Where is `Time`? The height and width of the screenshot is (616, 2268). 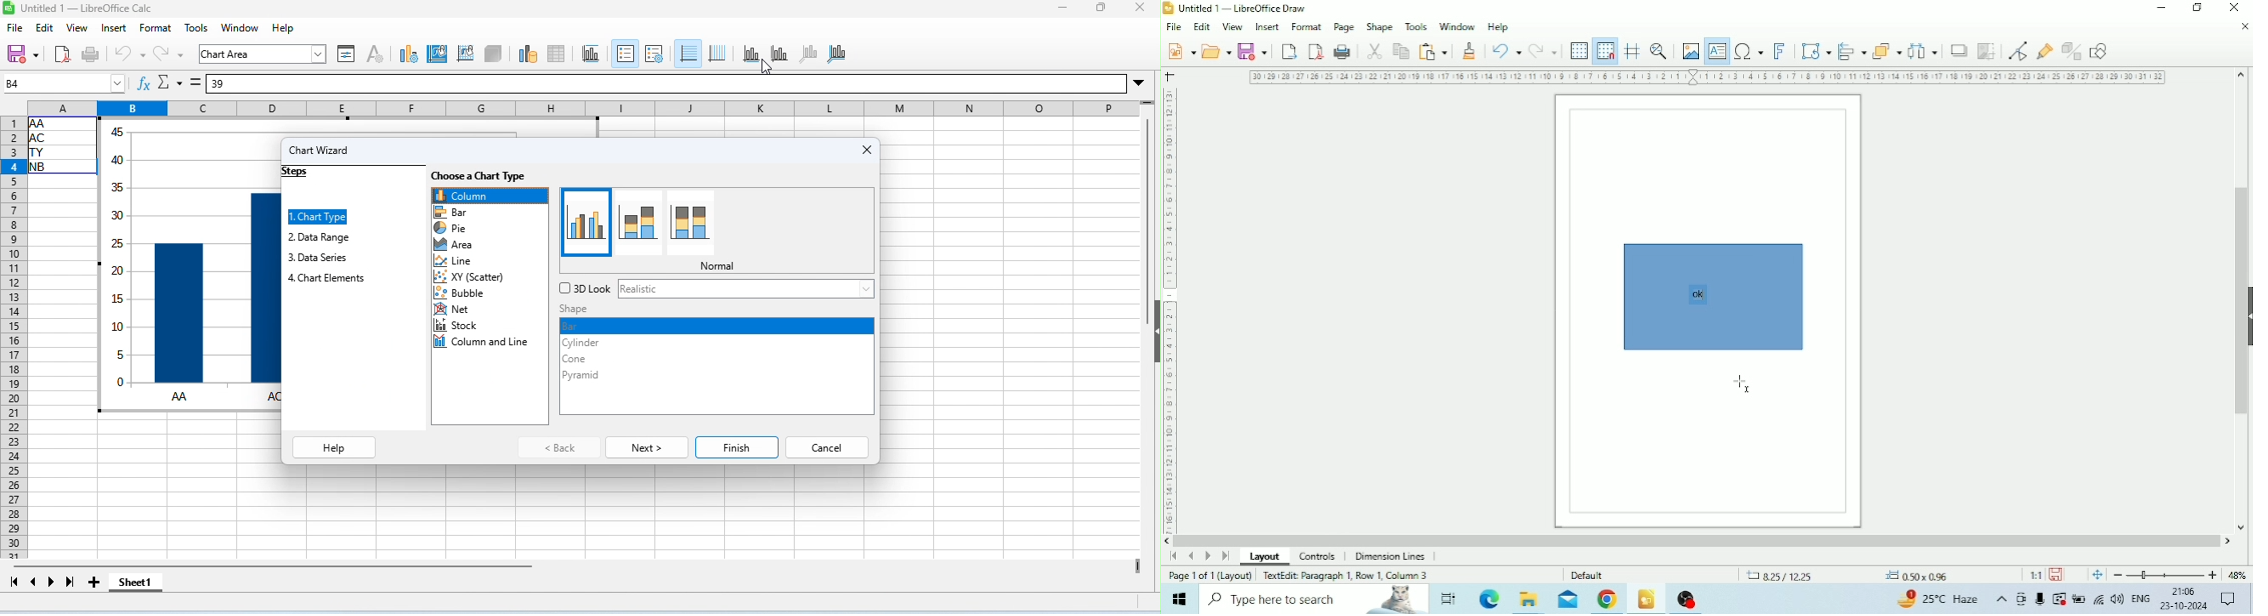
Time is located at coordinates (2183, 591).